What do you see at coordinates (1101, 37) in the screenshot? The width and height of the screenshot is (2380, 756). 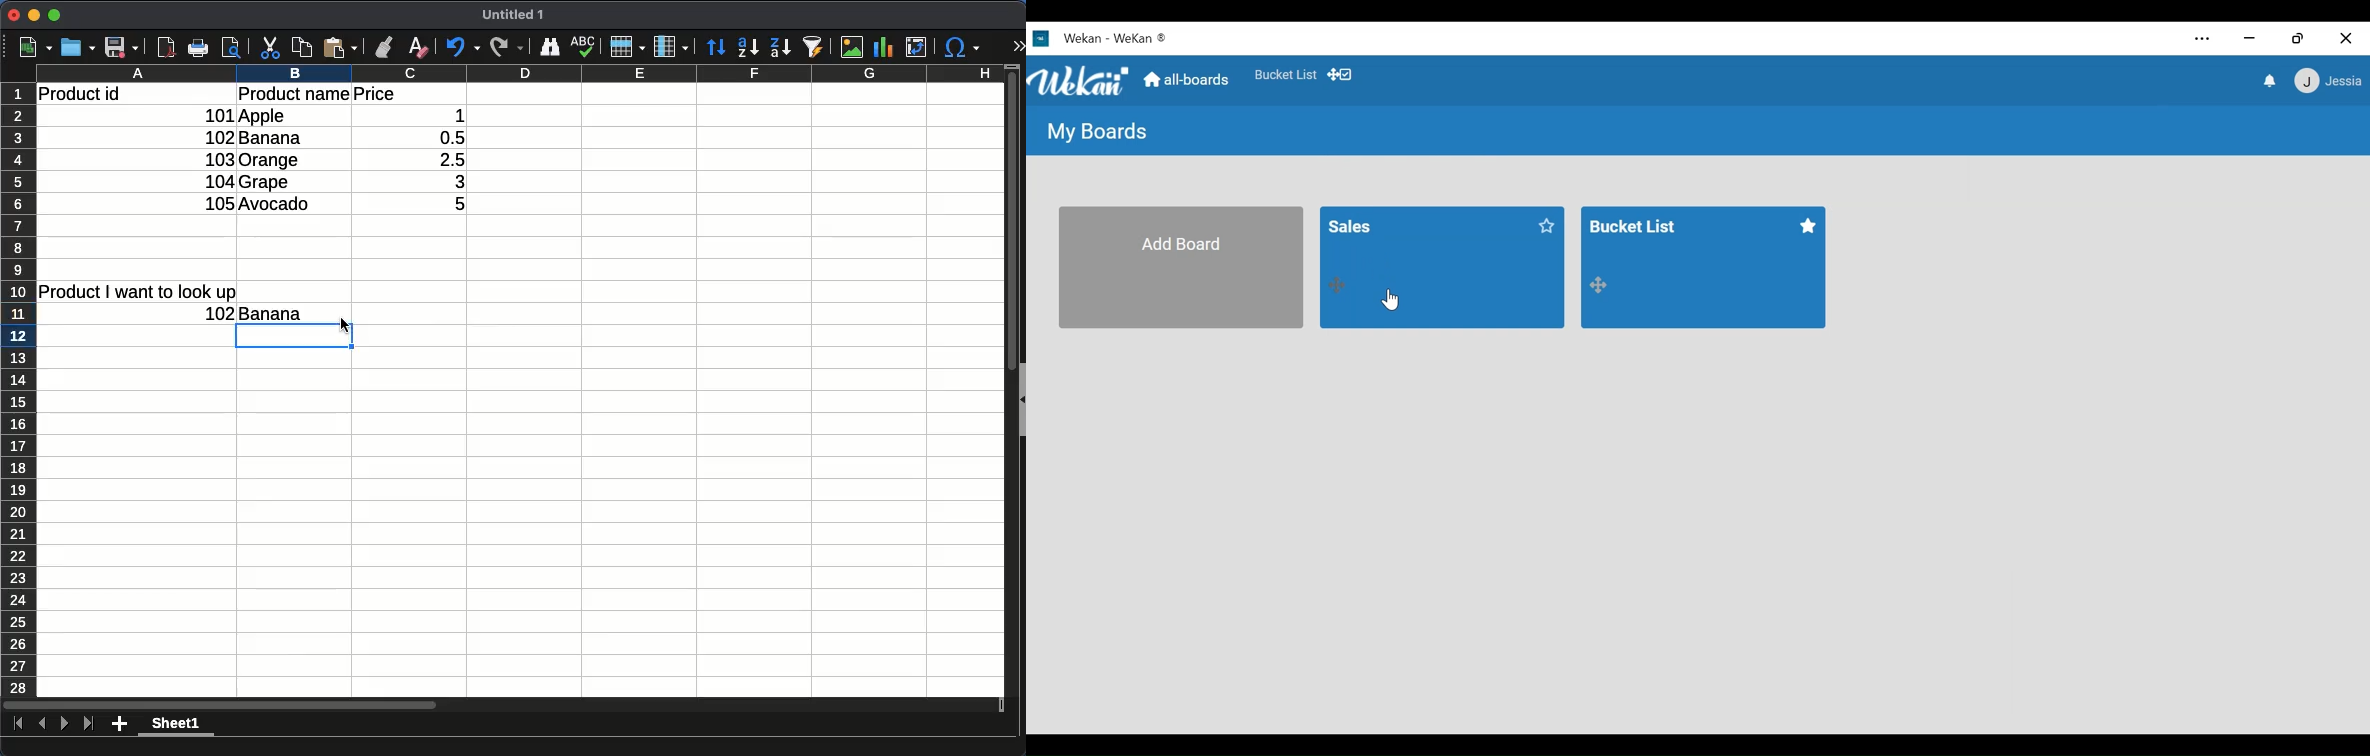 I see `Wekan` at bounding box center [1101, 37].